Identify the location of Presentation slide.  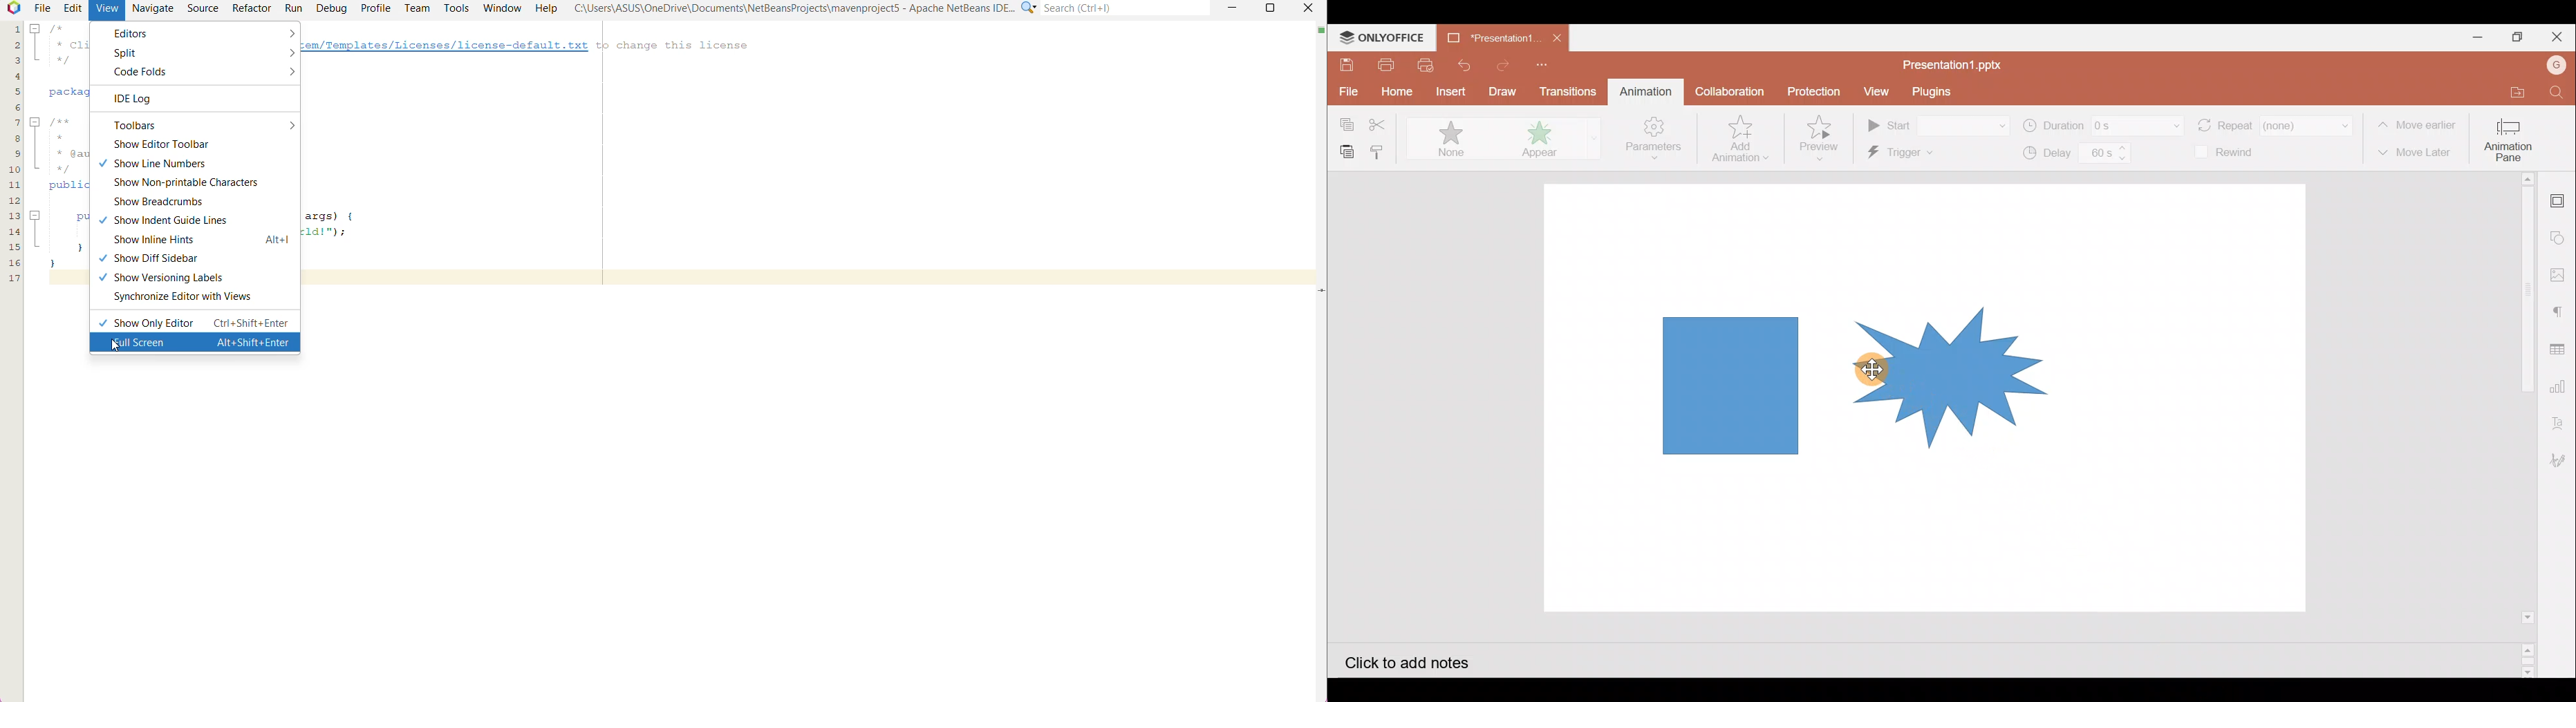
(2179, 399).